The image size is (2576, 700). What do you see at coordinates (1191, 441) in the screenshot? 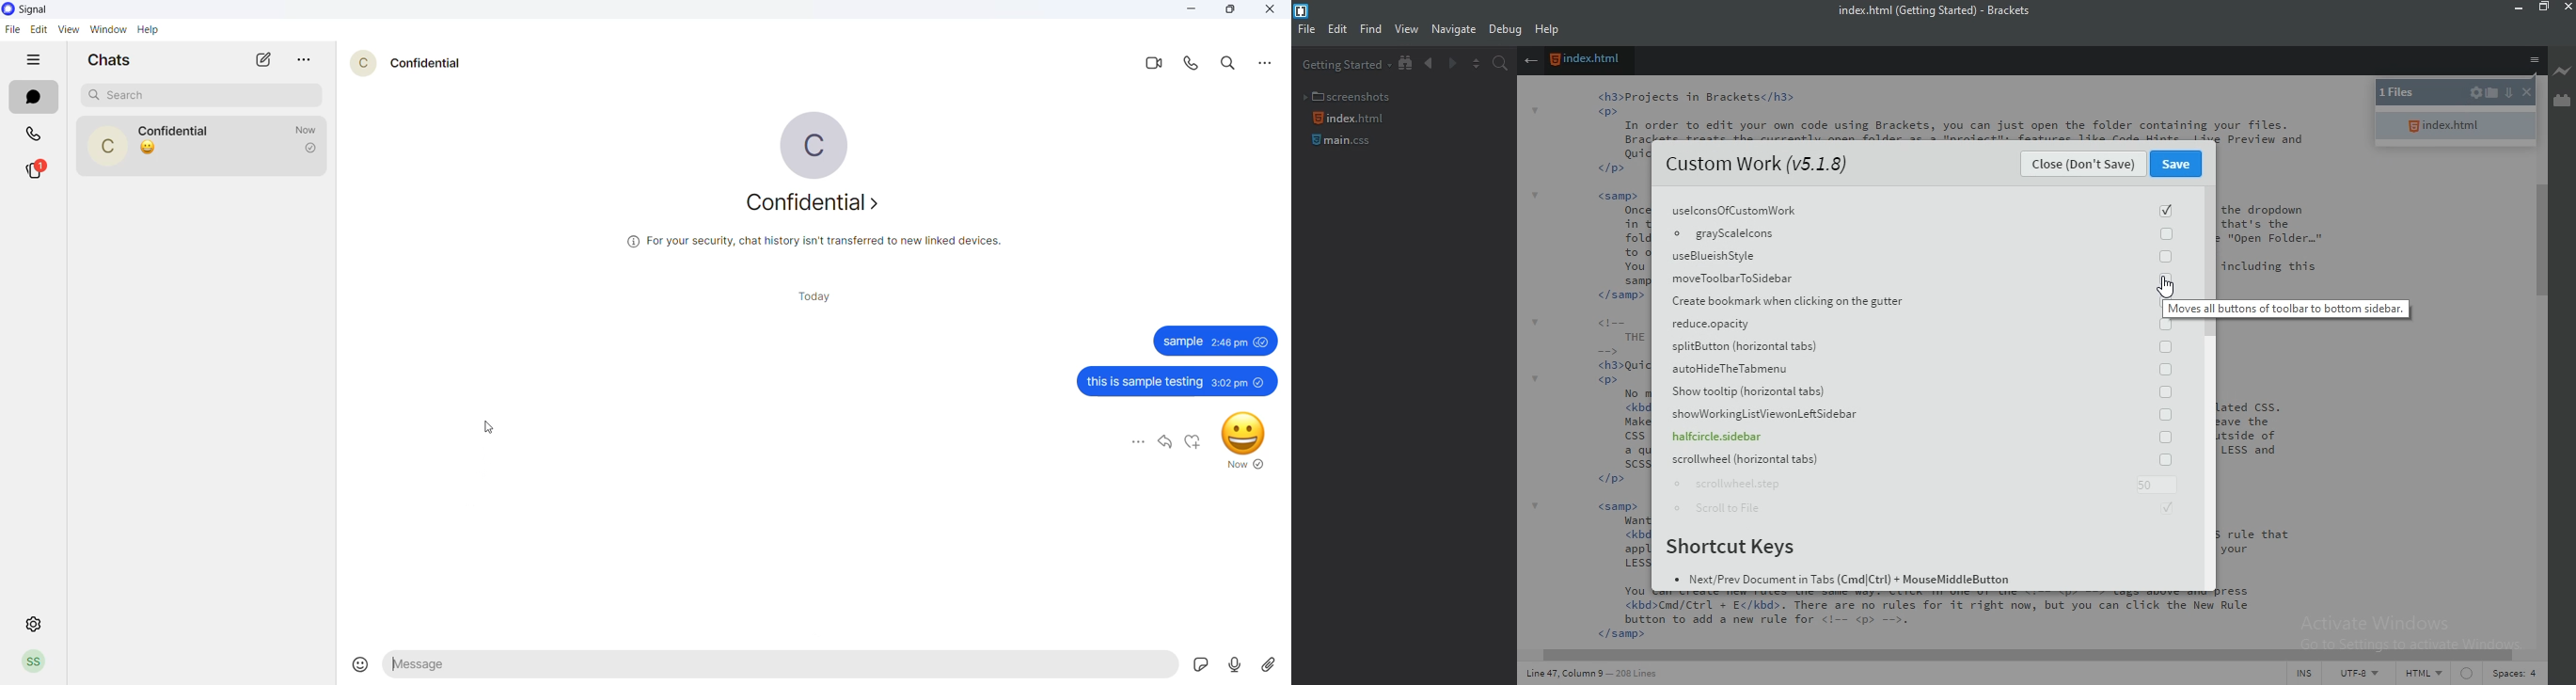
I see `like` at bounding box center [1191, 441].